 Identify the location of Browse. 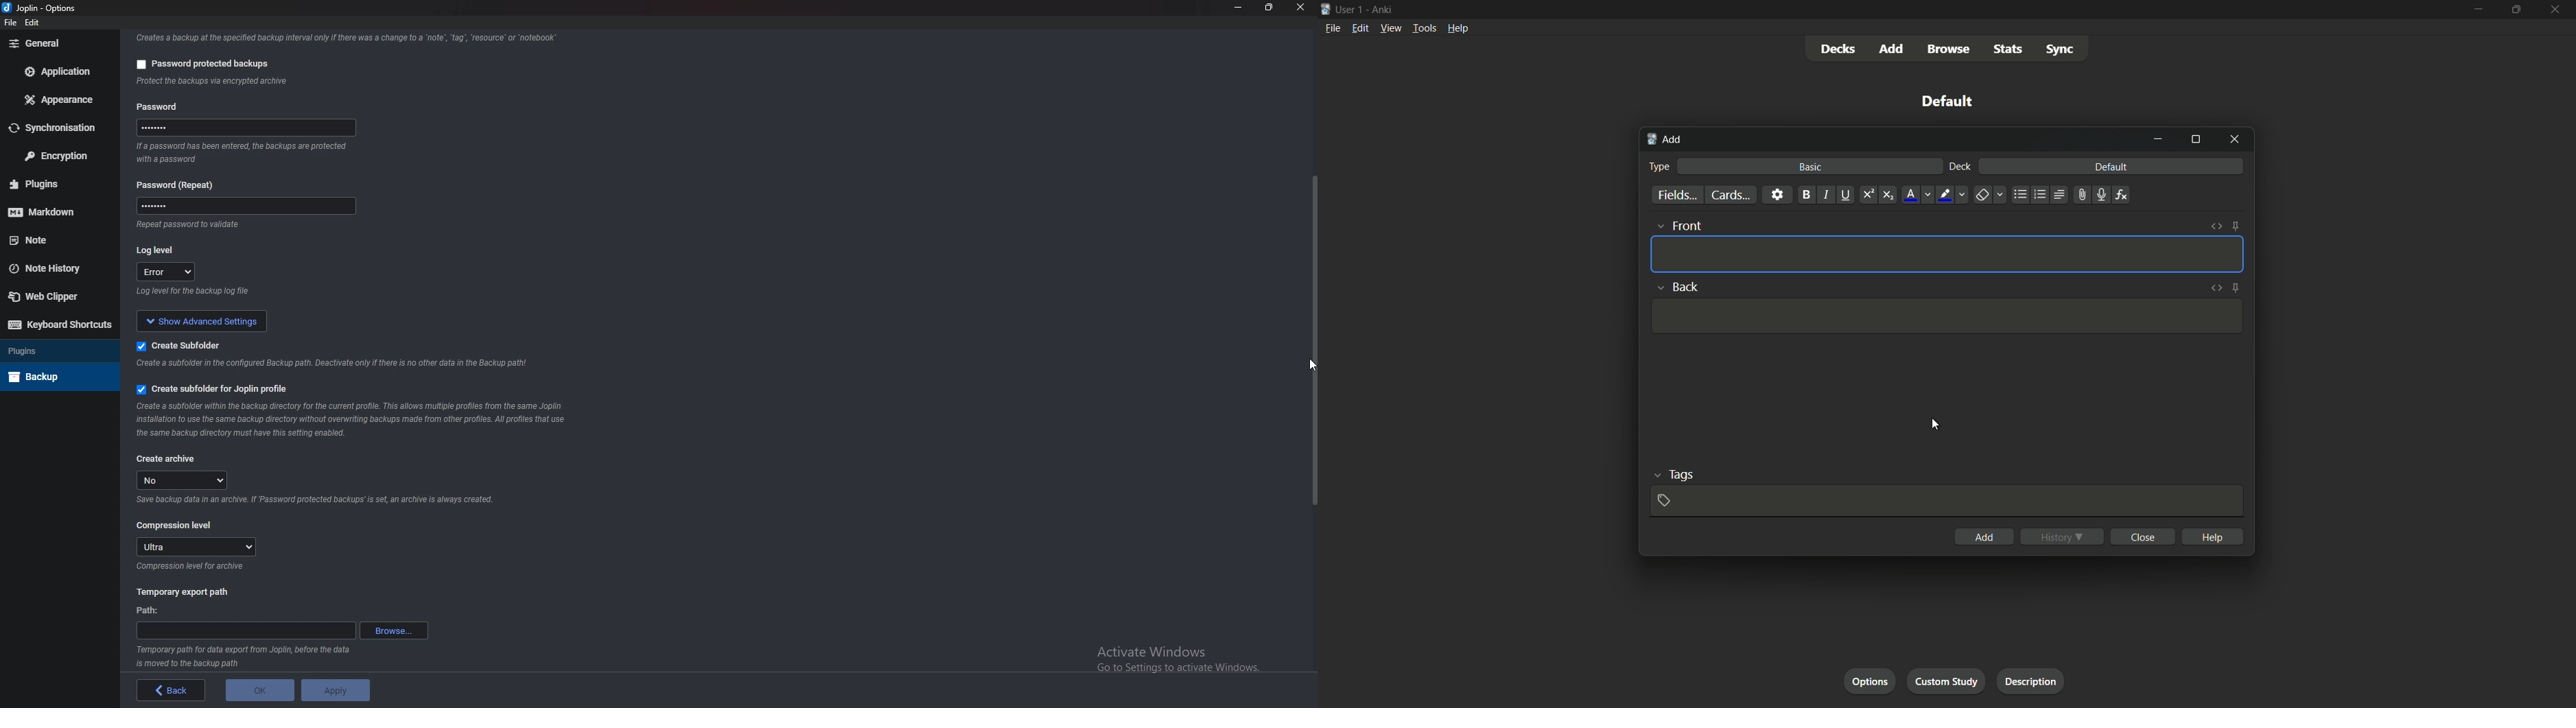
(393, 630).